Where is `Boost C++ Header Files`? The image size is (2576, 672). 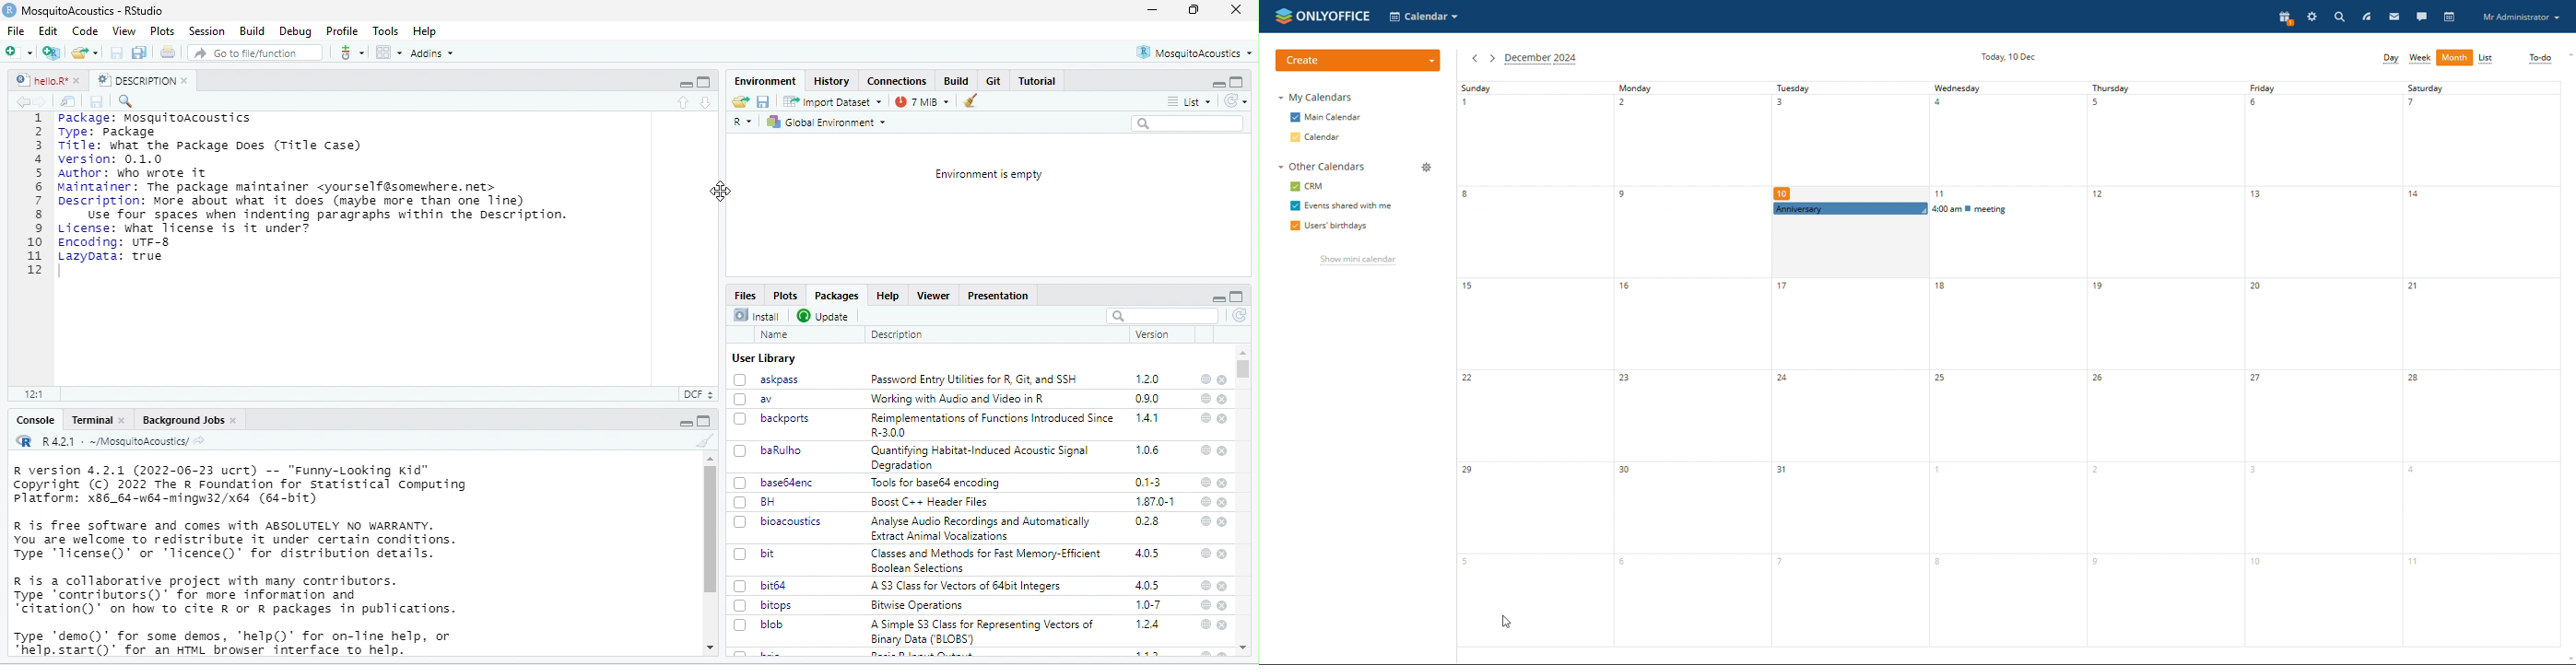
Boost C++ Header Files is located at coordinates (931, 502).